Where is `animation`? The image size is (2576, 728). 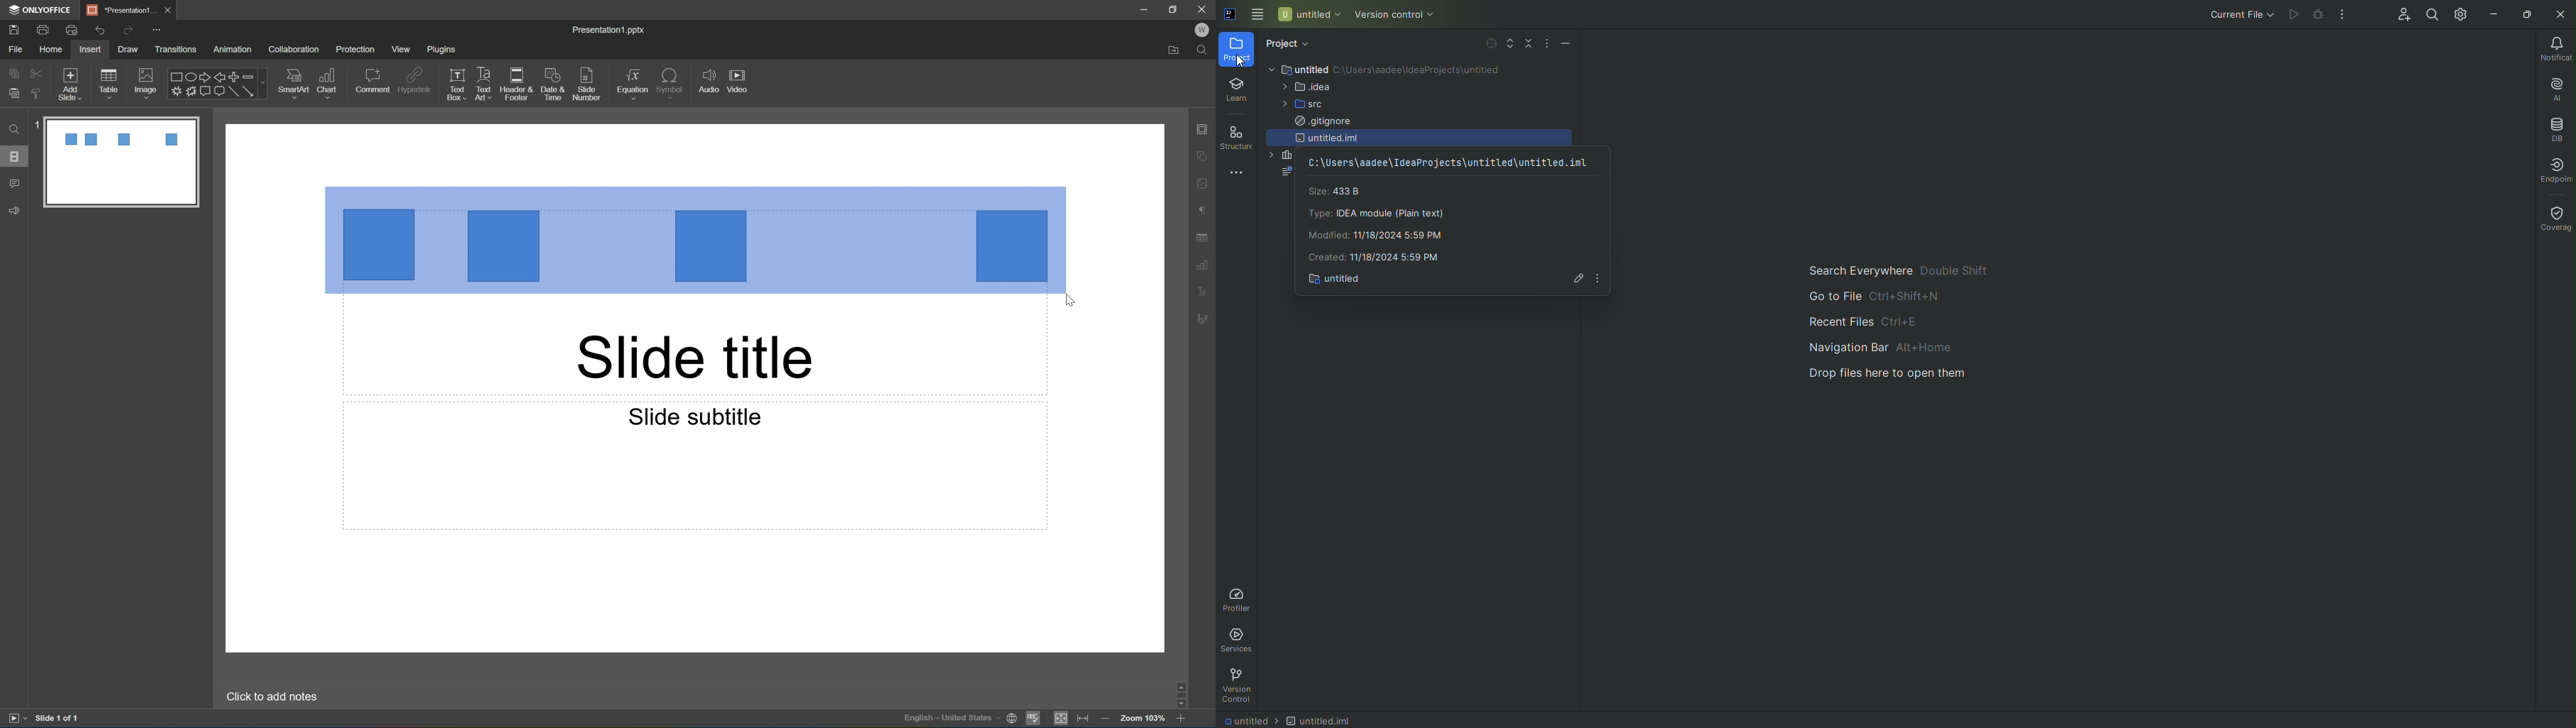
animation is located at coordinates (237, 49).